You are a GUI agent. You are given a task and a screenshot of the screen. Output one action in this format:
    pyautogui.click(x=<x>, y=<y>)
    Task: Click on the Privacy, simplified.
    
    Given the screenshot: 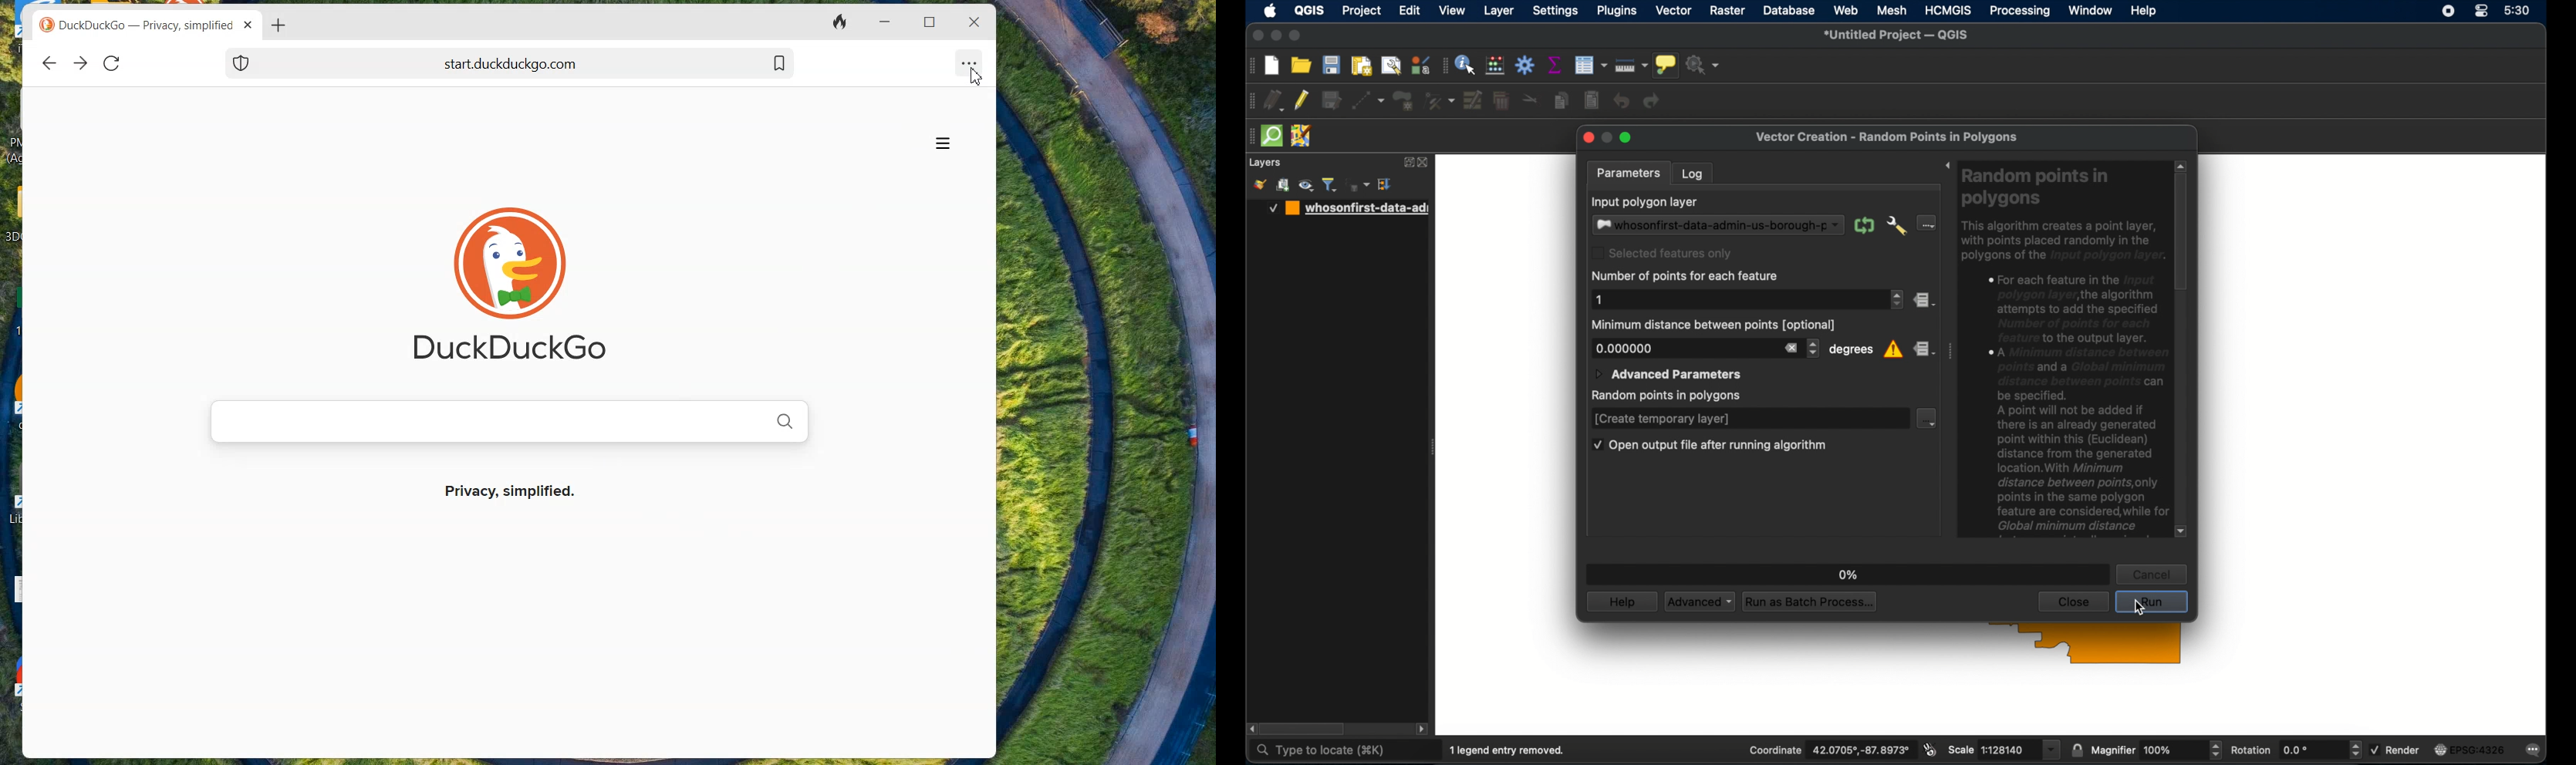 What is the action you would take?
    pyautogui.click(x=511, y=489)
    